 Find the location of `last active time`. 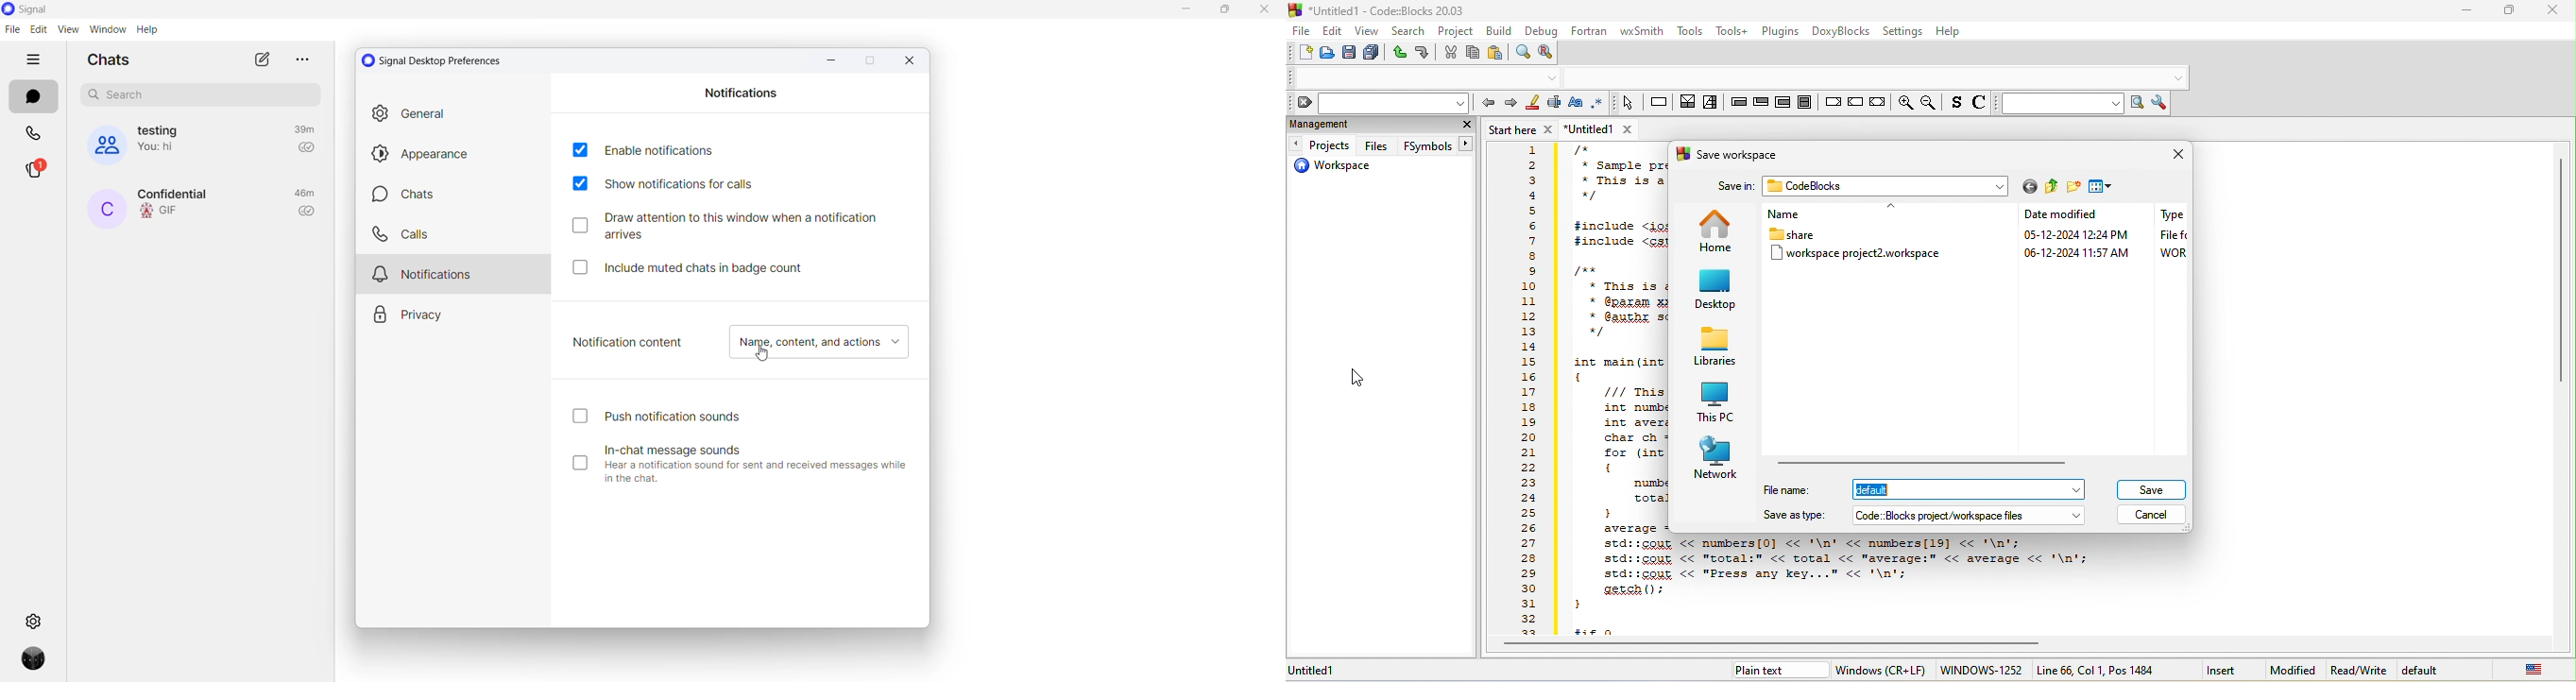

last active time is located at coordinates (305, 194).